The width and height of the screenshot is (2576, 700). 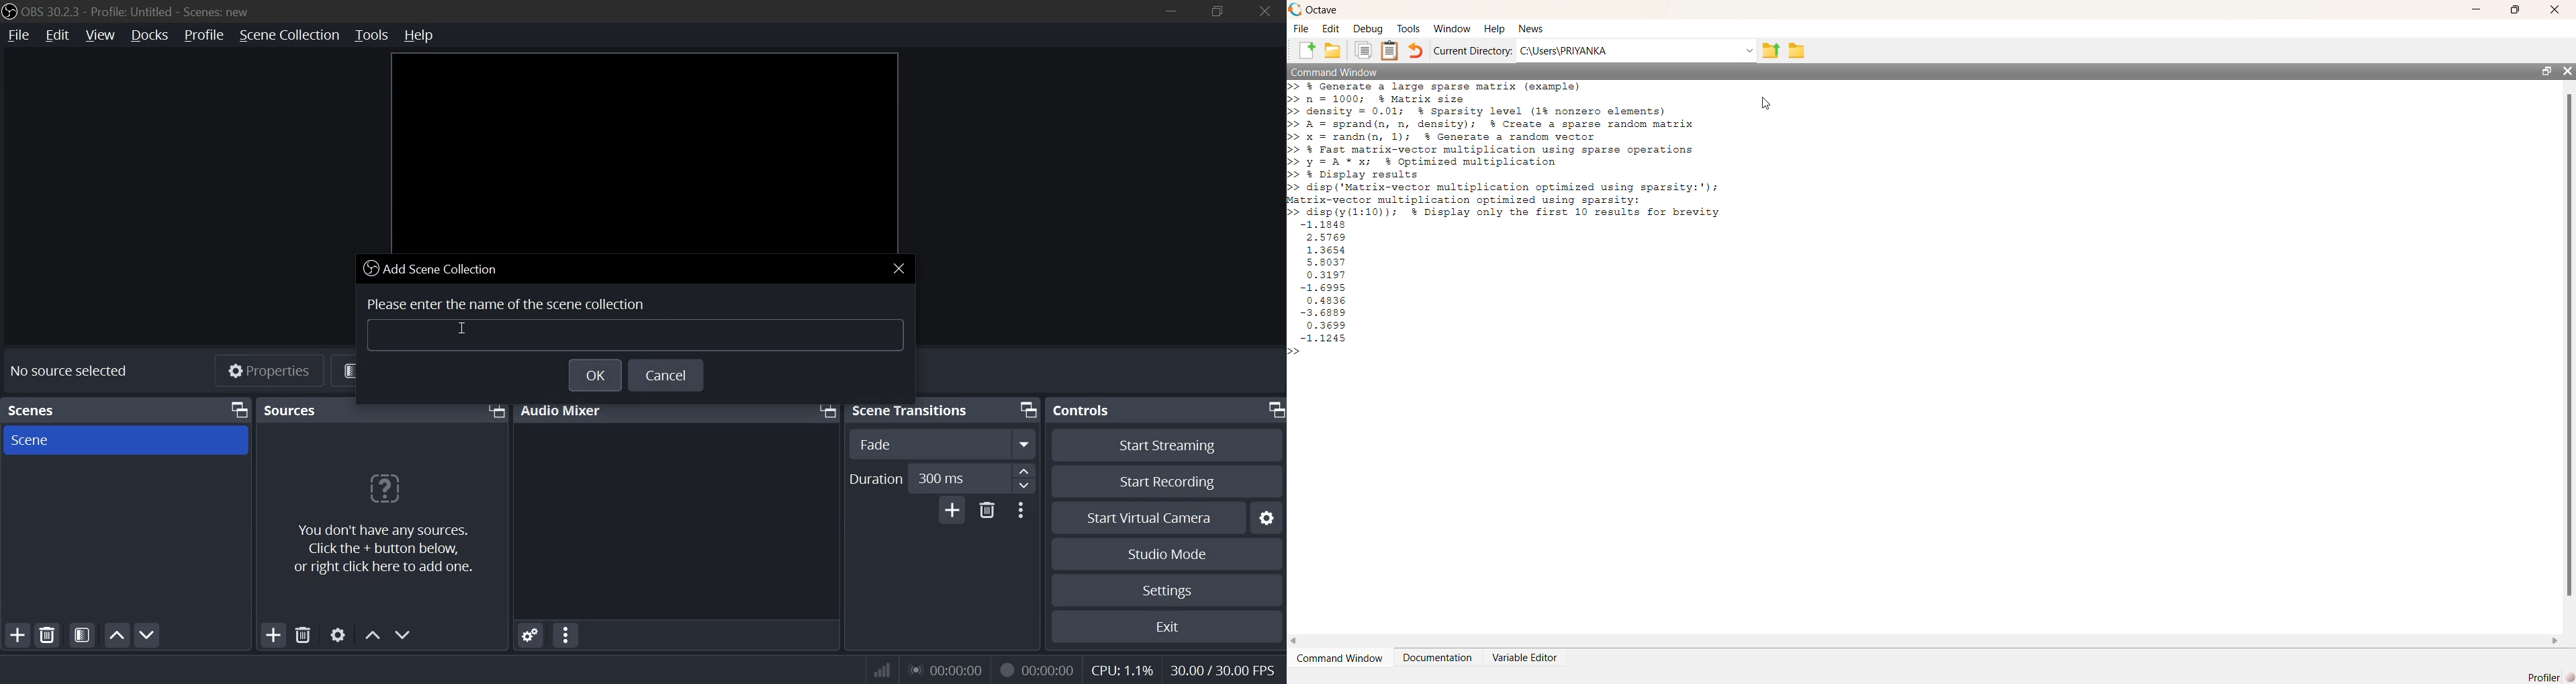 I want to click on file, so click(x=17, y=36).